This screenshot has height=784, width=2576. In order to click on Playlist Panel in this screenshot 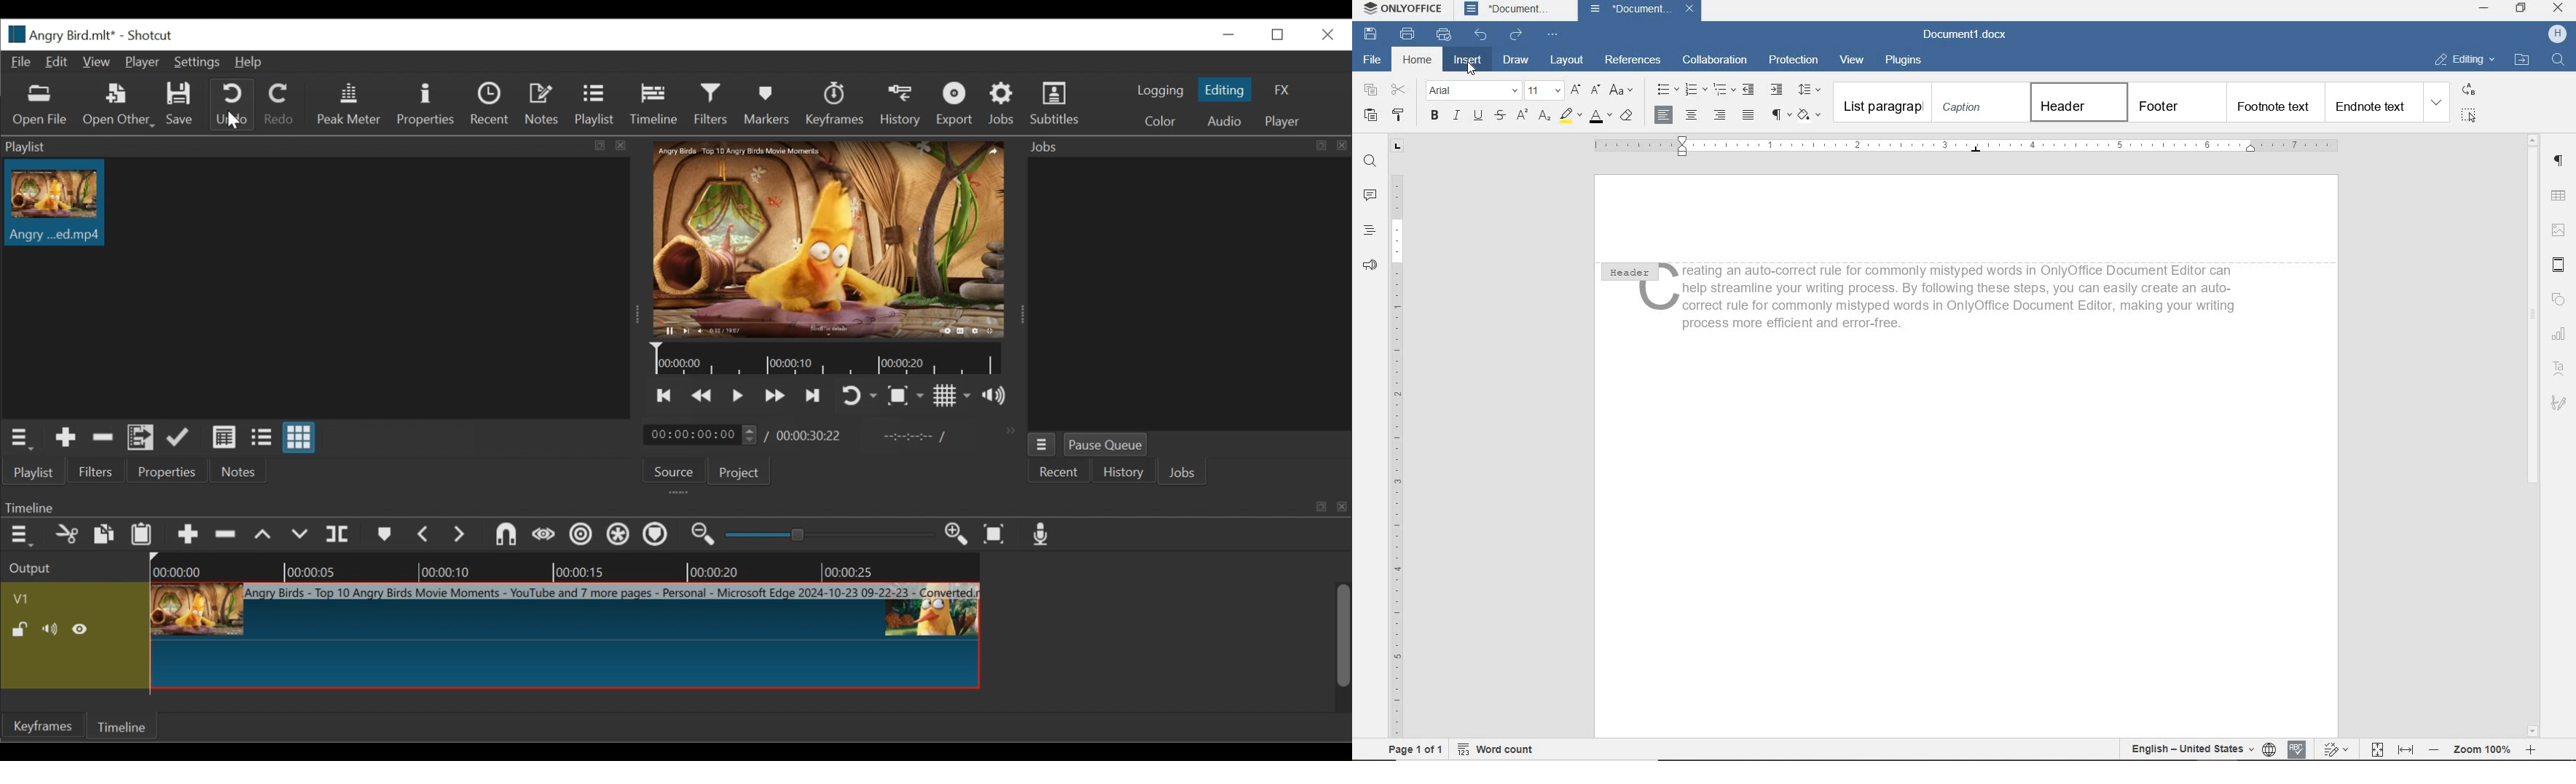, I will do `click(318, 146)`.